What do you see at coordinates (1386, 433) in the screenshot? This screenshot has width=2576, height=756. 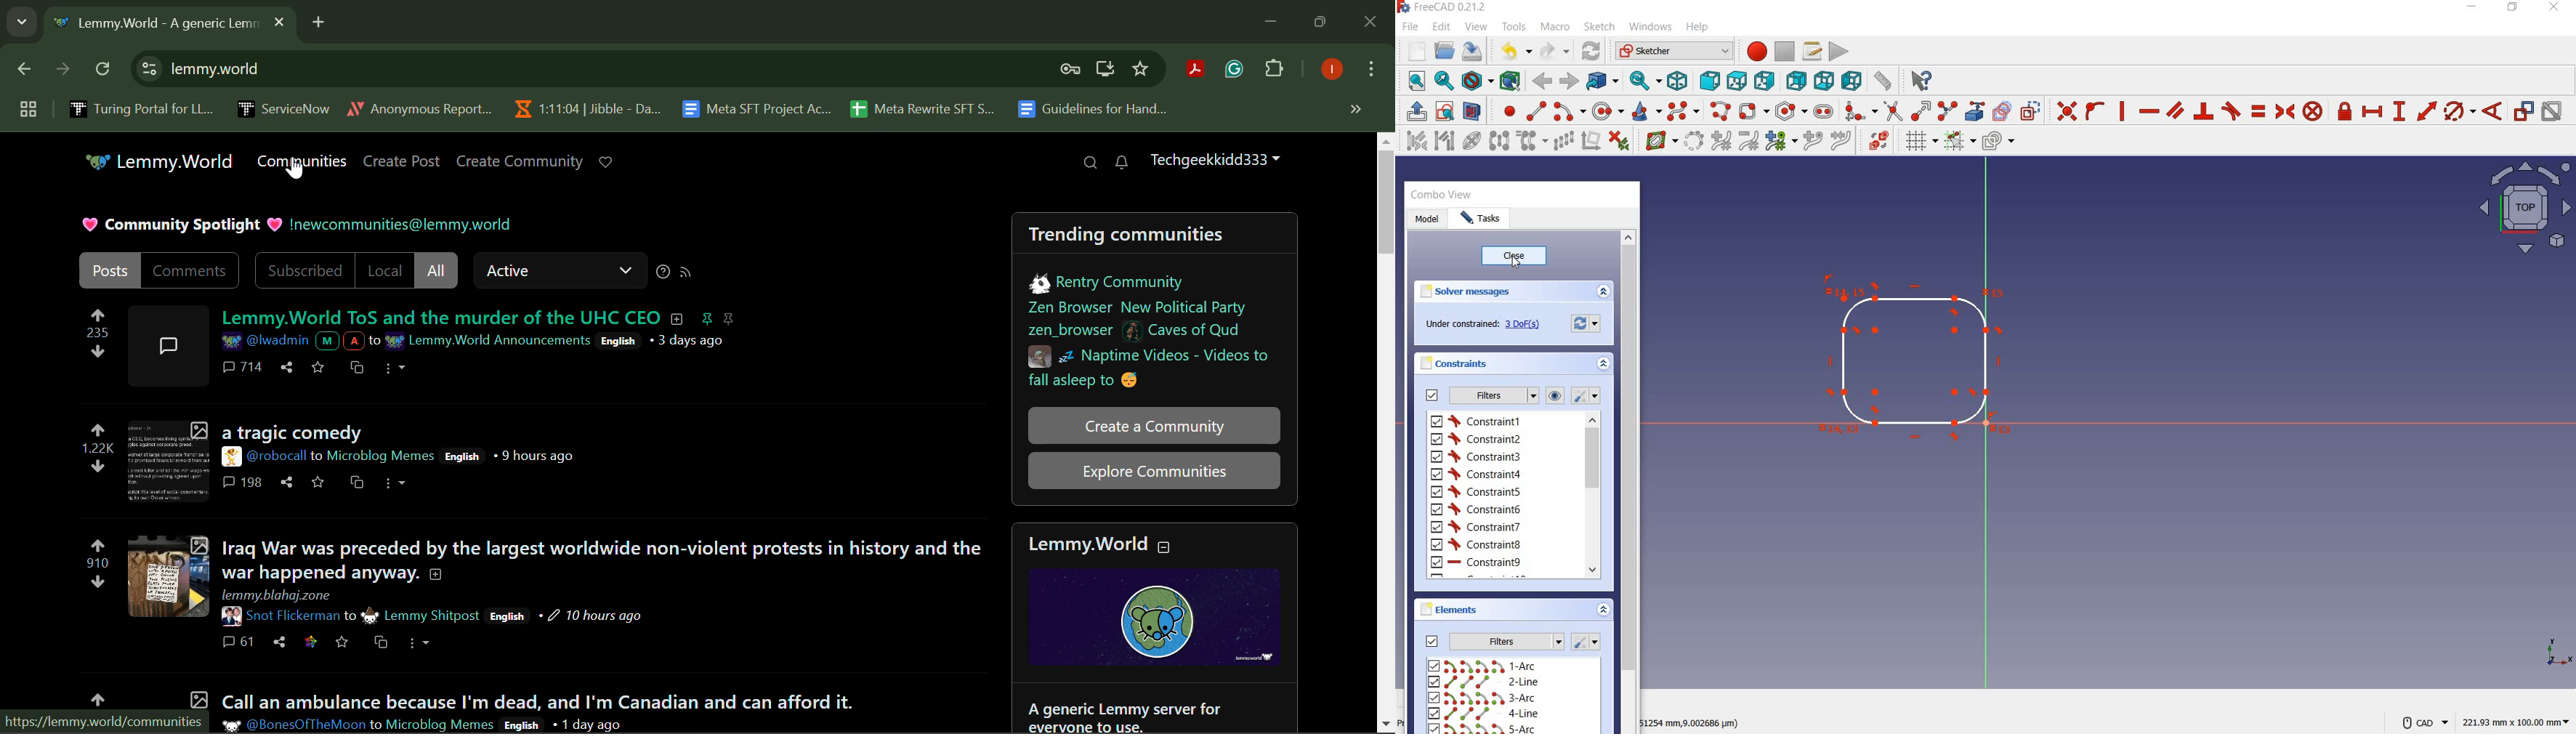 I see `Vertical Scroll Bar` at bounding box center [1386, 433].